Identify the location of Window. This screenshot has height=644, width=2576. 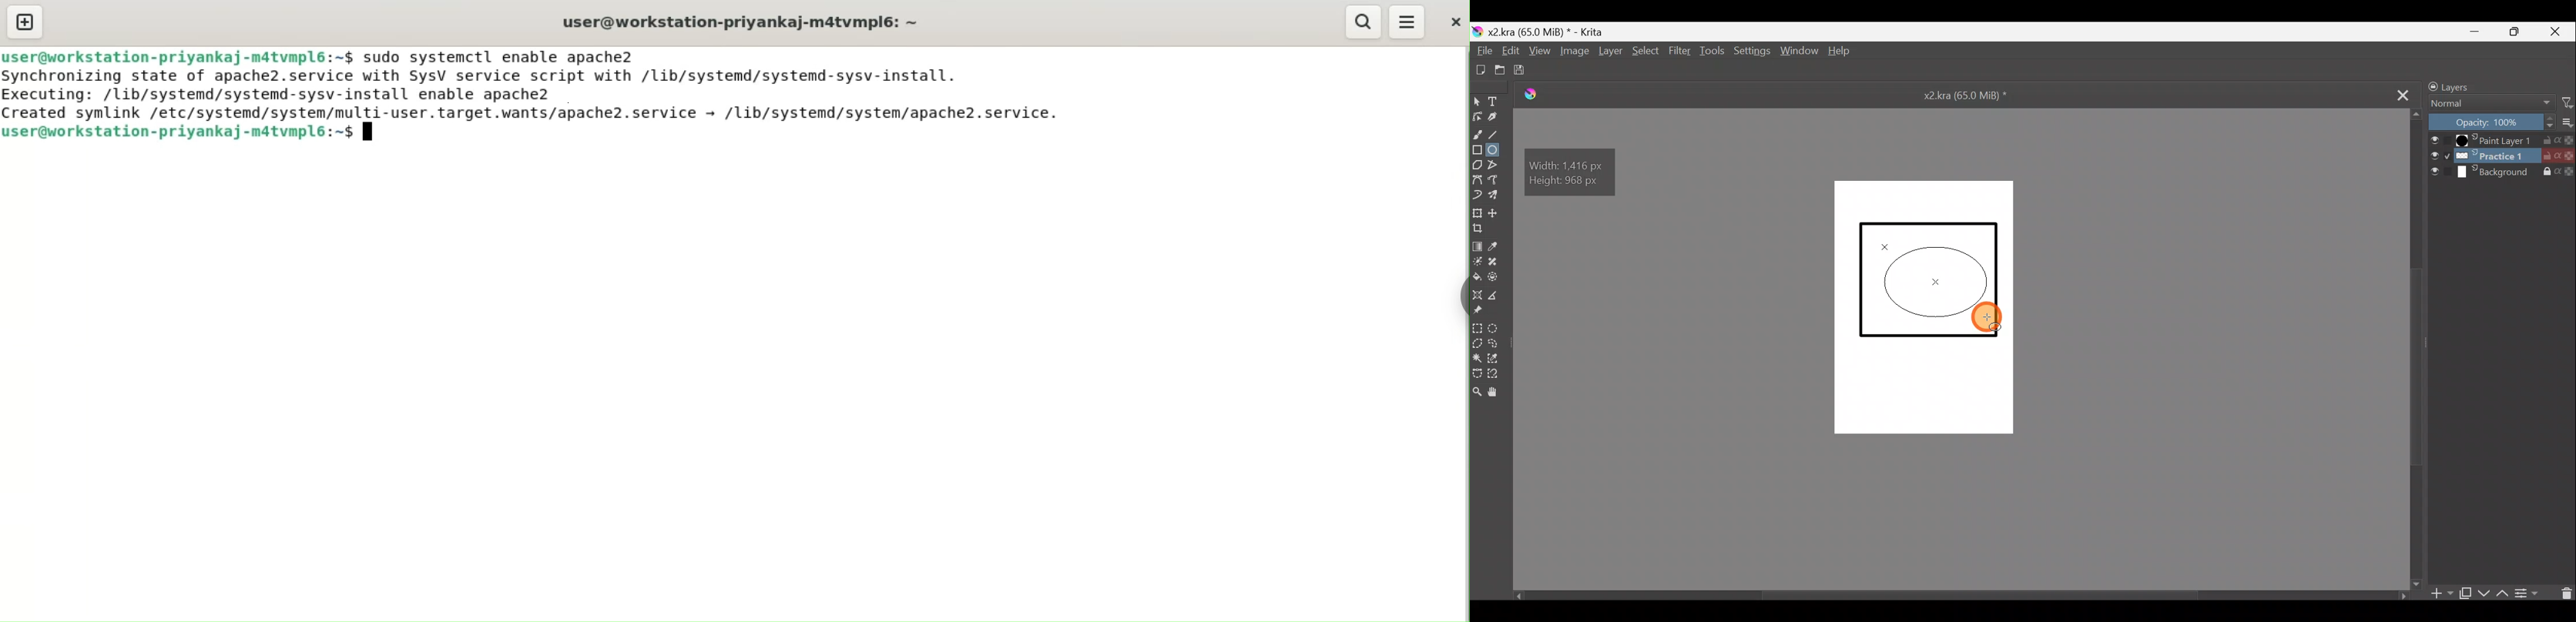
(1802, 52).